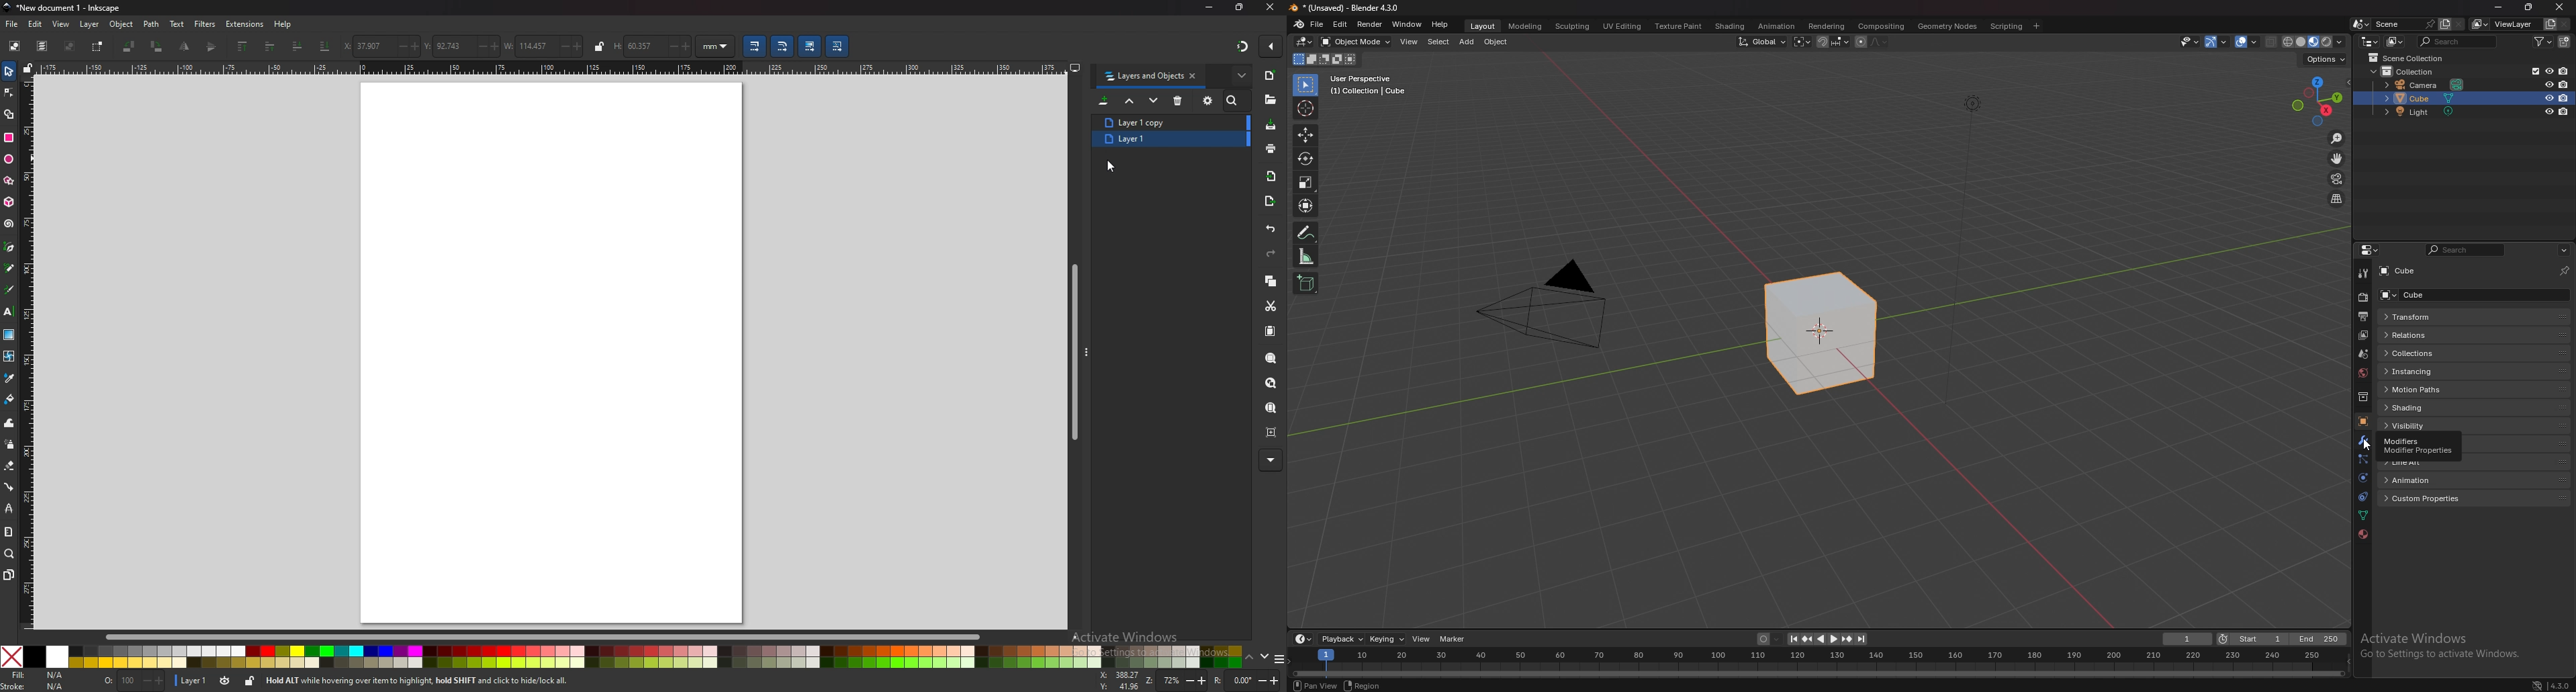  What do you see at coordinates (121, 24) in the screenshot?
I see `object` at bounding box center [121, 24].